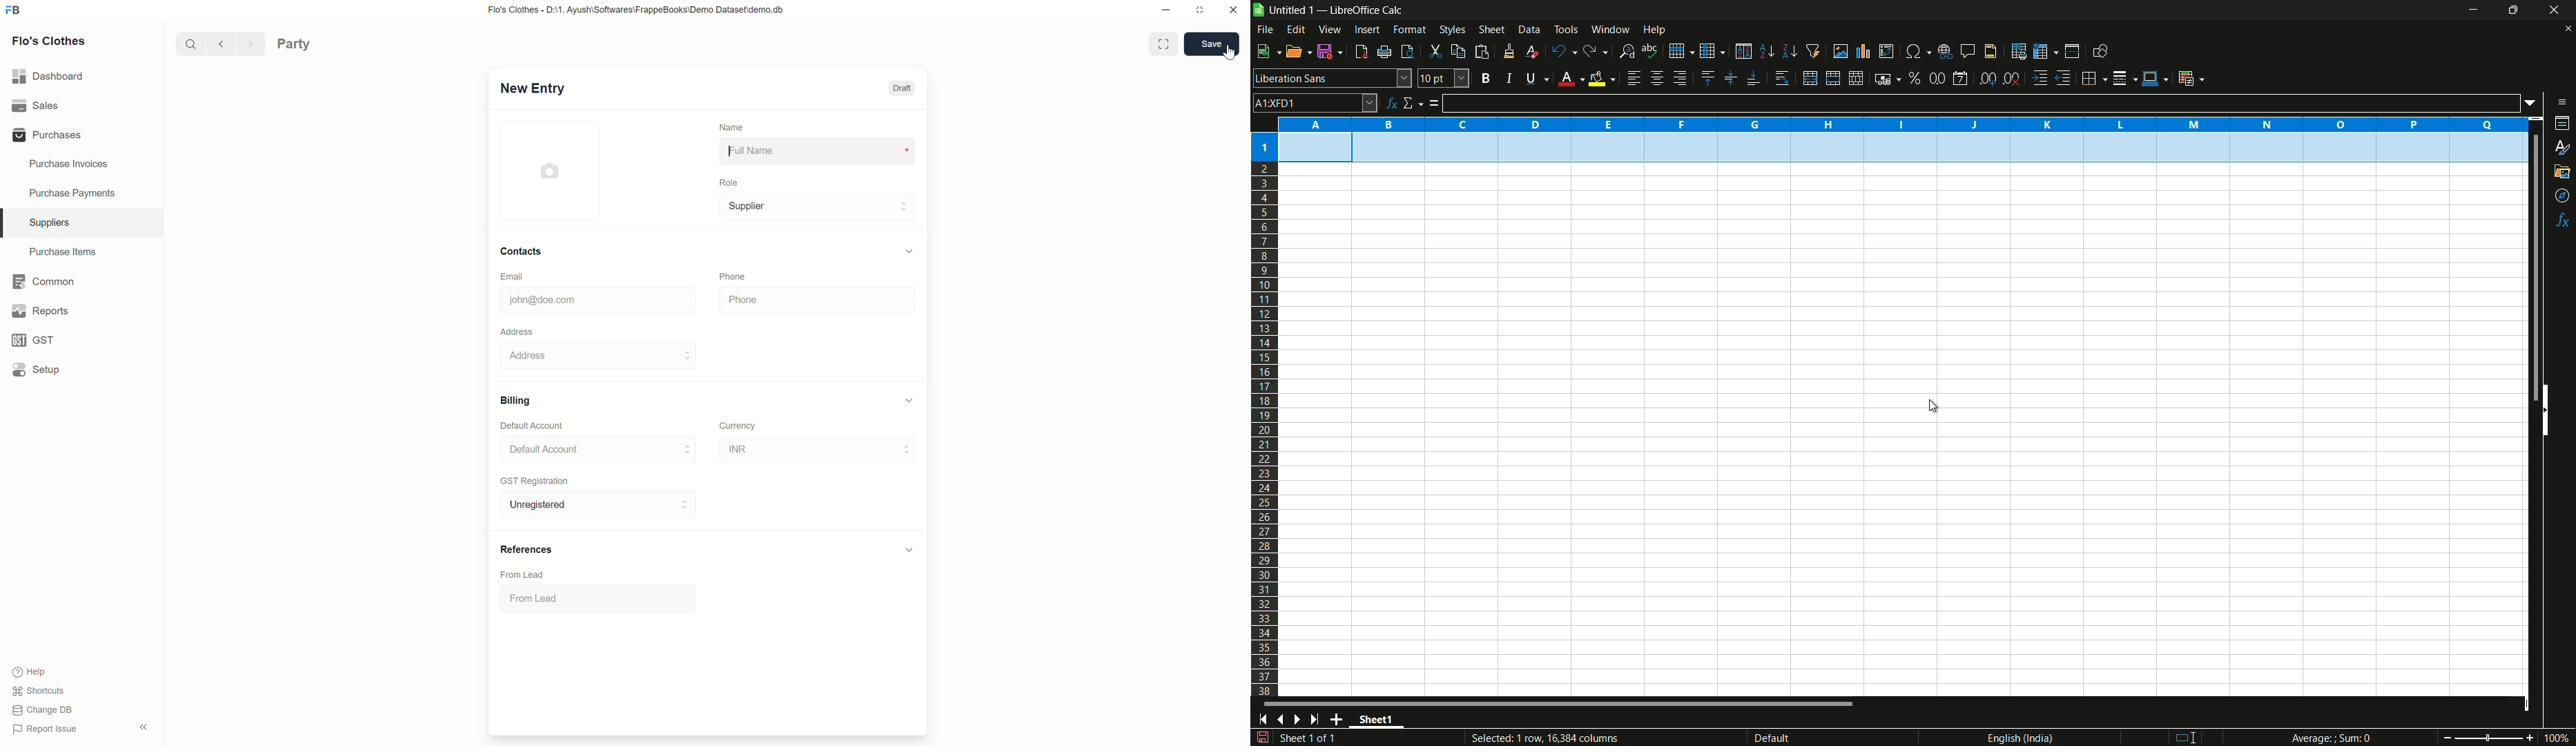 The width and height of the screenshot is (2576, 756). Describe the element at coordinates (82, 252) in the screenshot. I see `Purchase Items` at that location.